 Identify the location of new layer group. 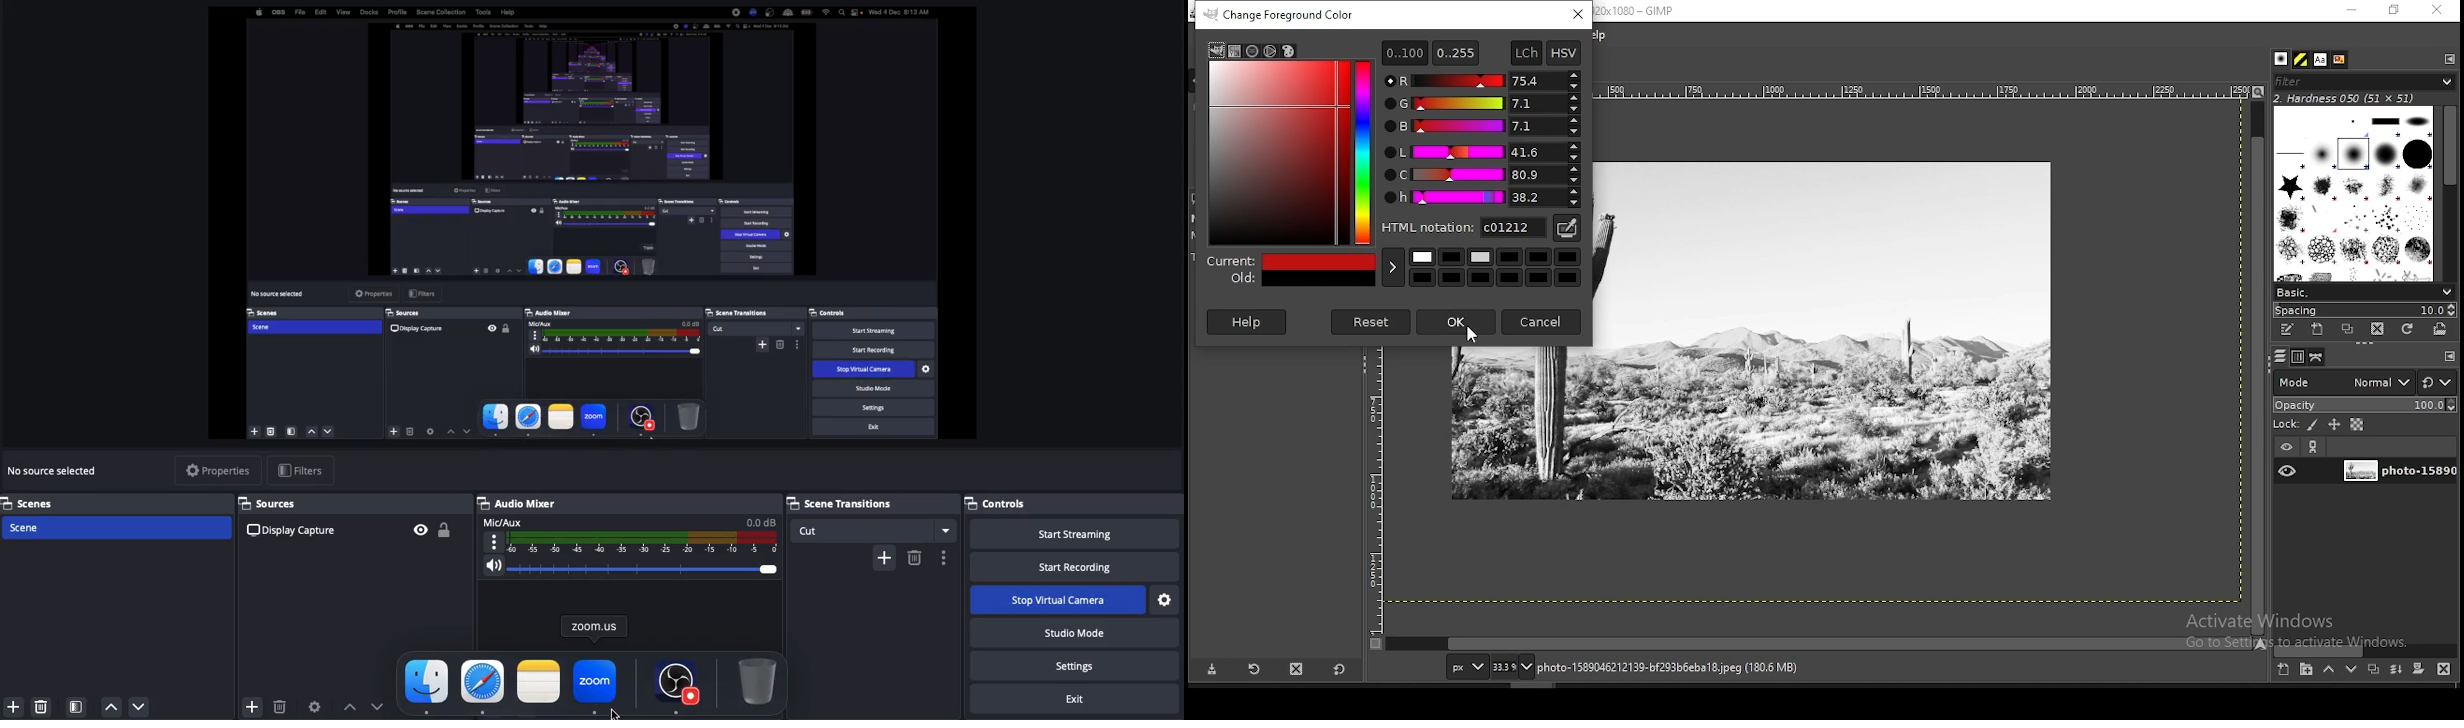
(2305, 670).